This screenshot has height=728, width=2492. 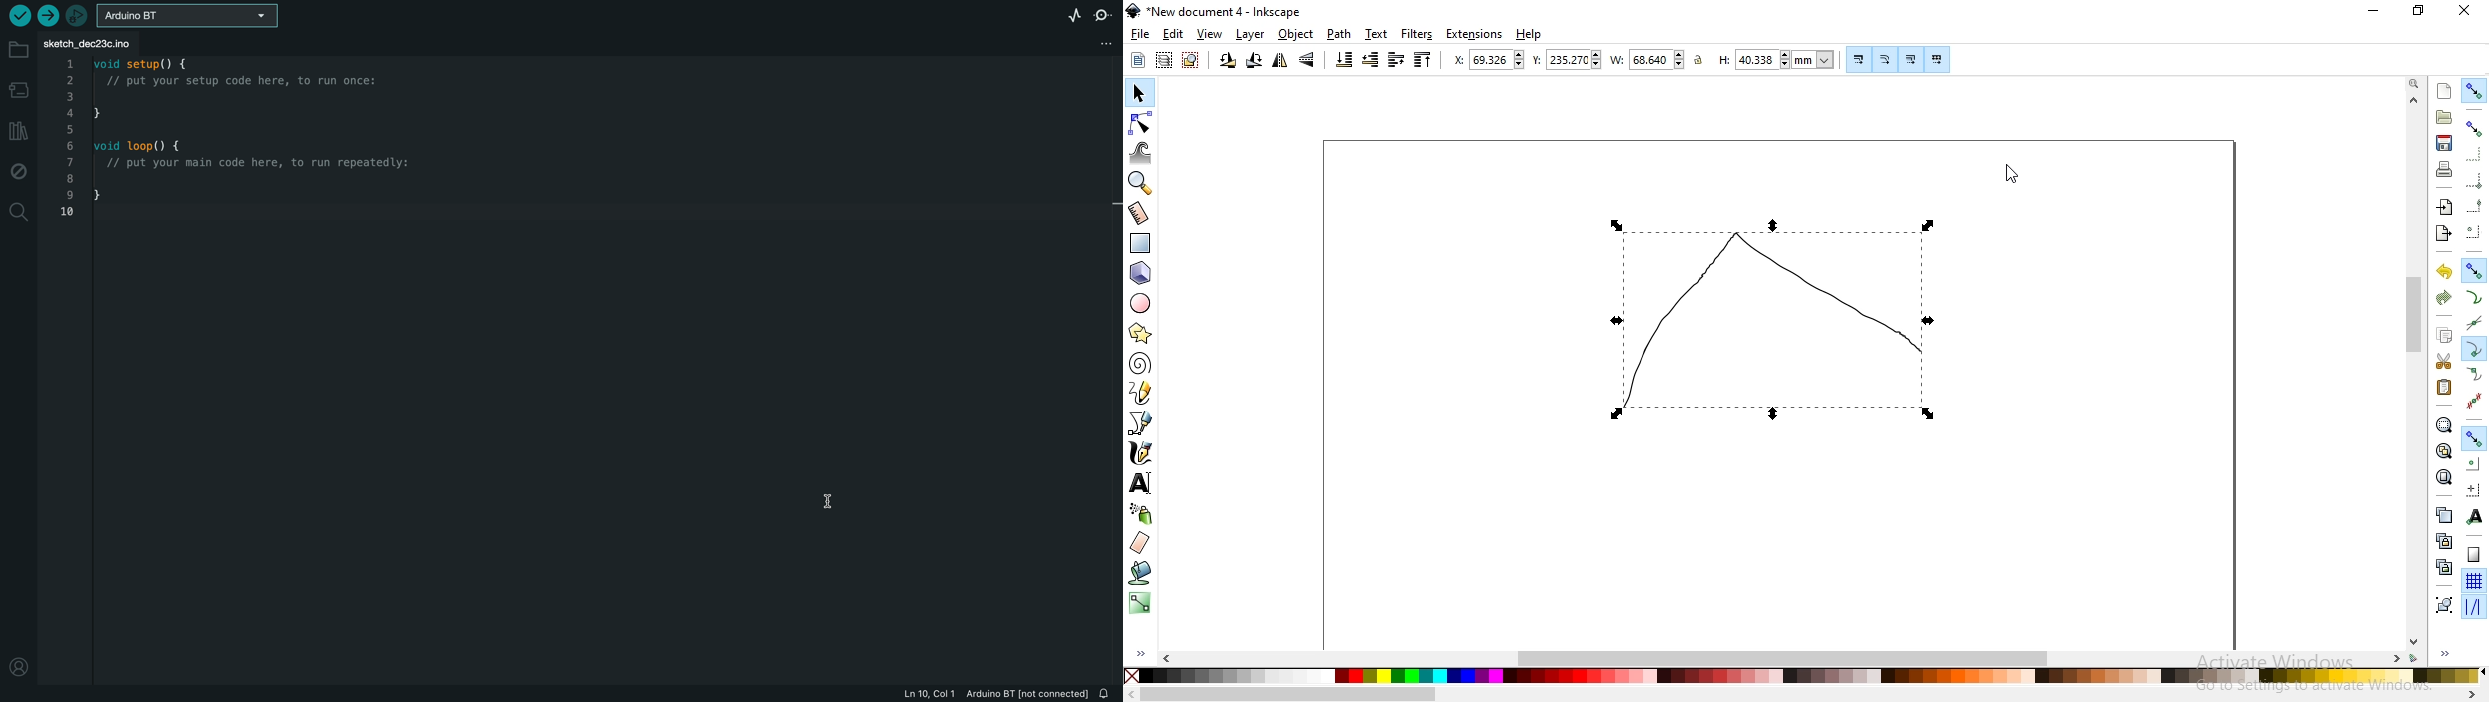 What do you see at coordinates (2443, 298) in the screenshot?
I see `redo` at bounding box center [2443, 298].